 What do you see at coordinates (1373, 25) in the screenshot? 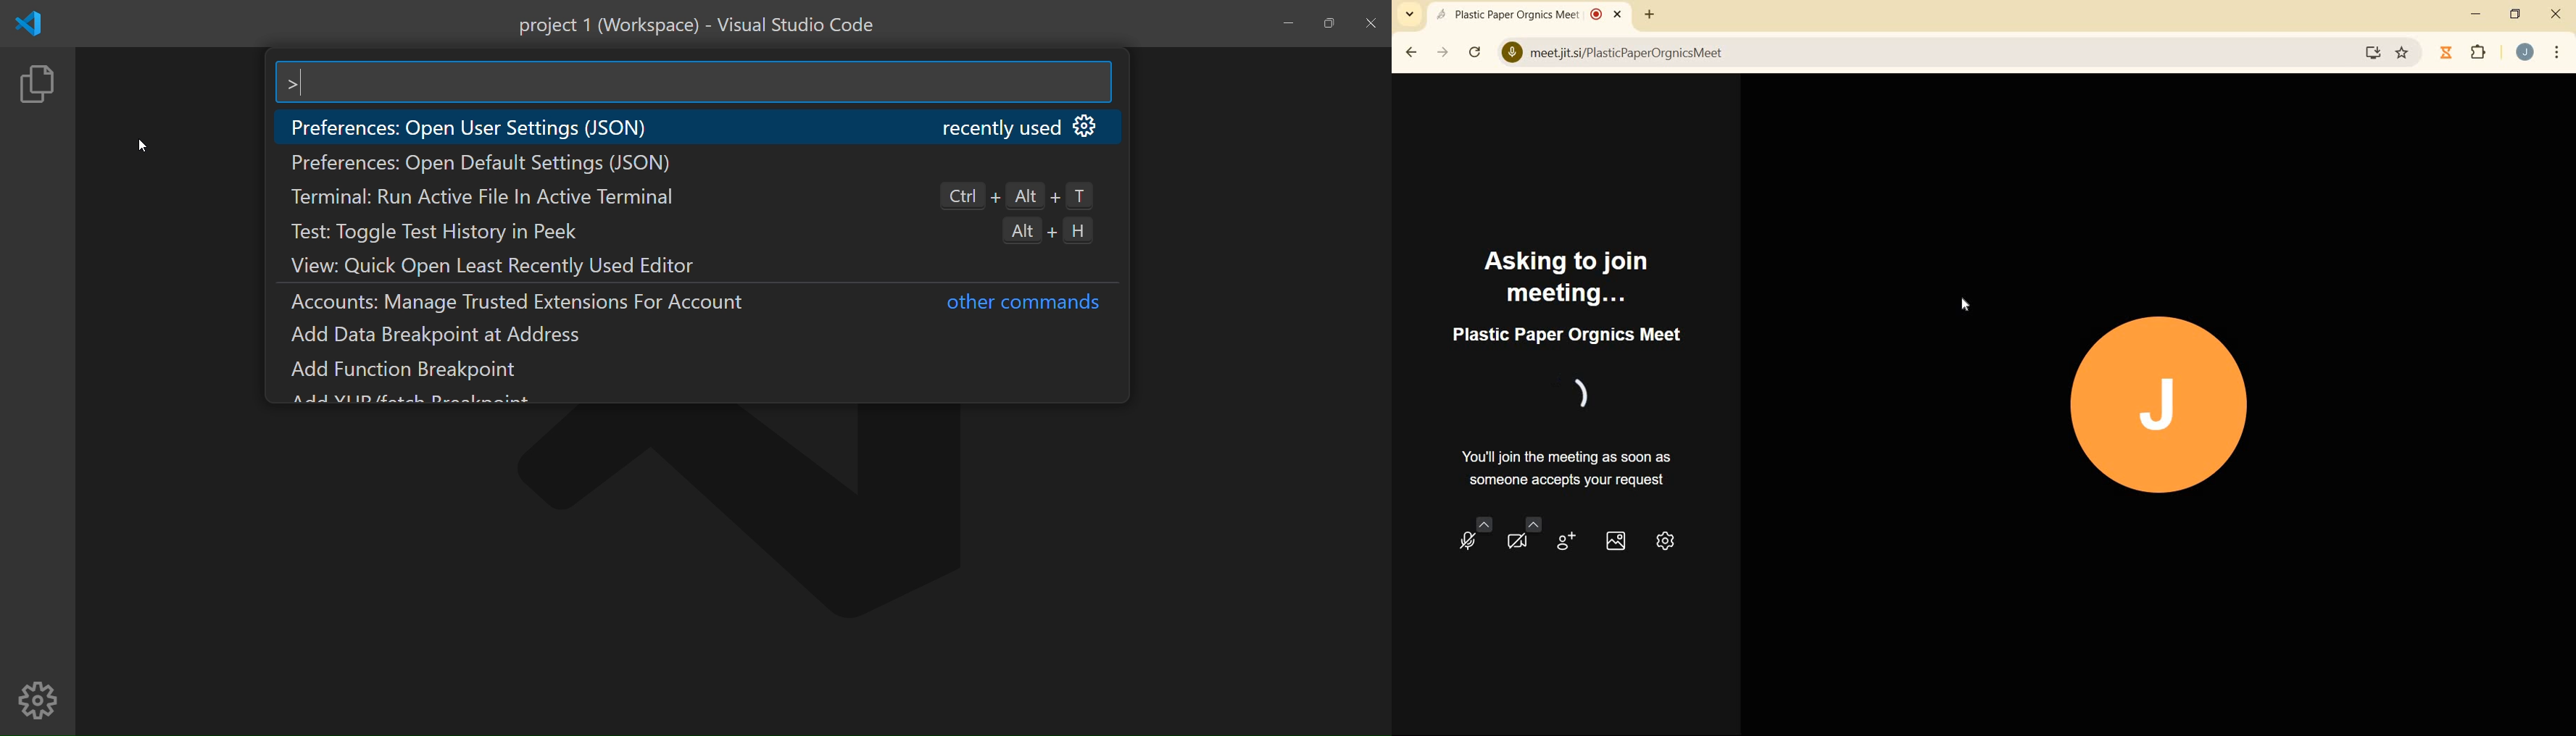
I see `close` at bounding box center [1373, 25].